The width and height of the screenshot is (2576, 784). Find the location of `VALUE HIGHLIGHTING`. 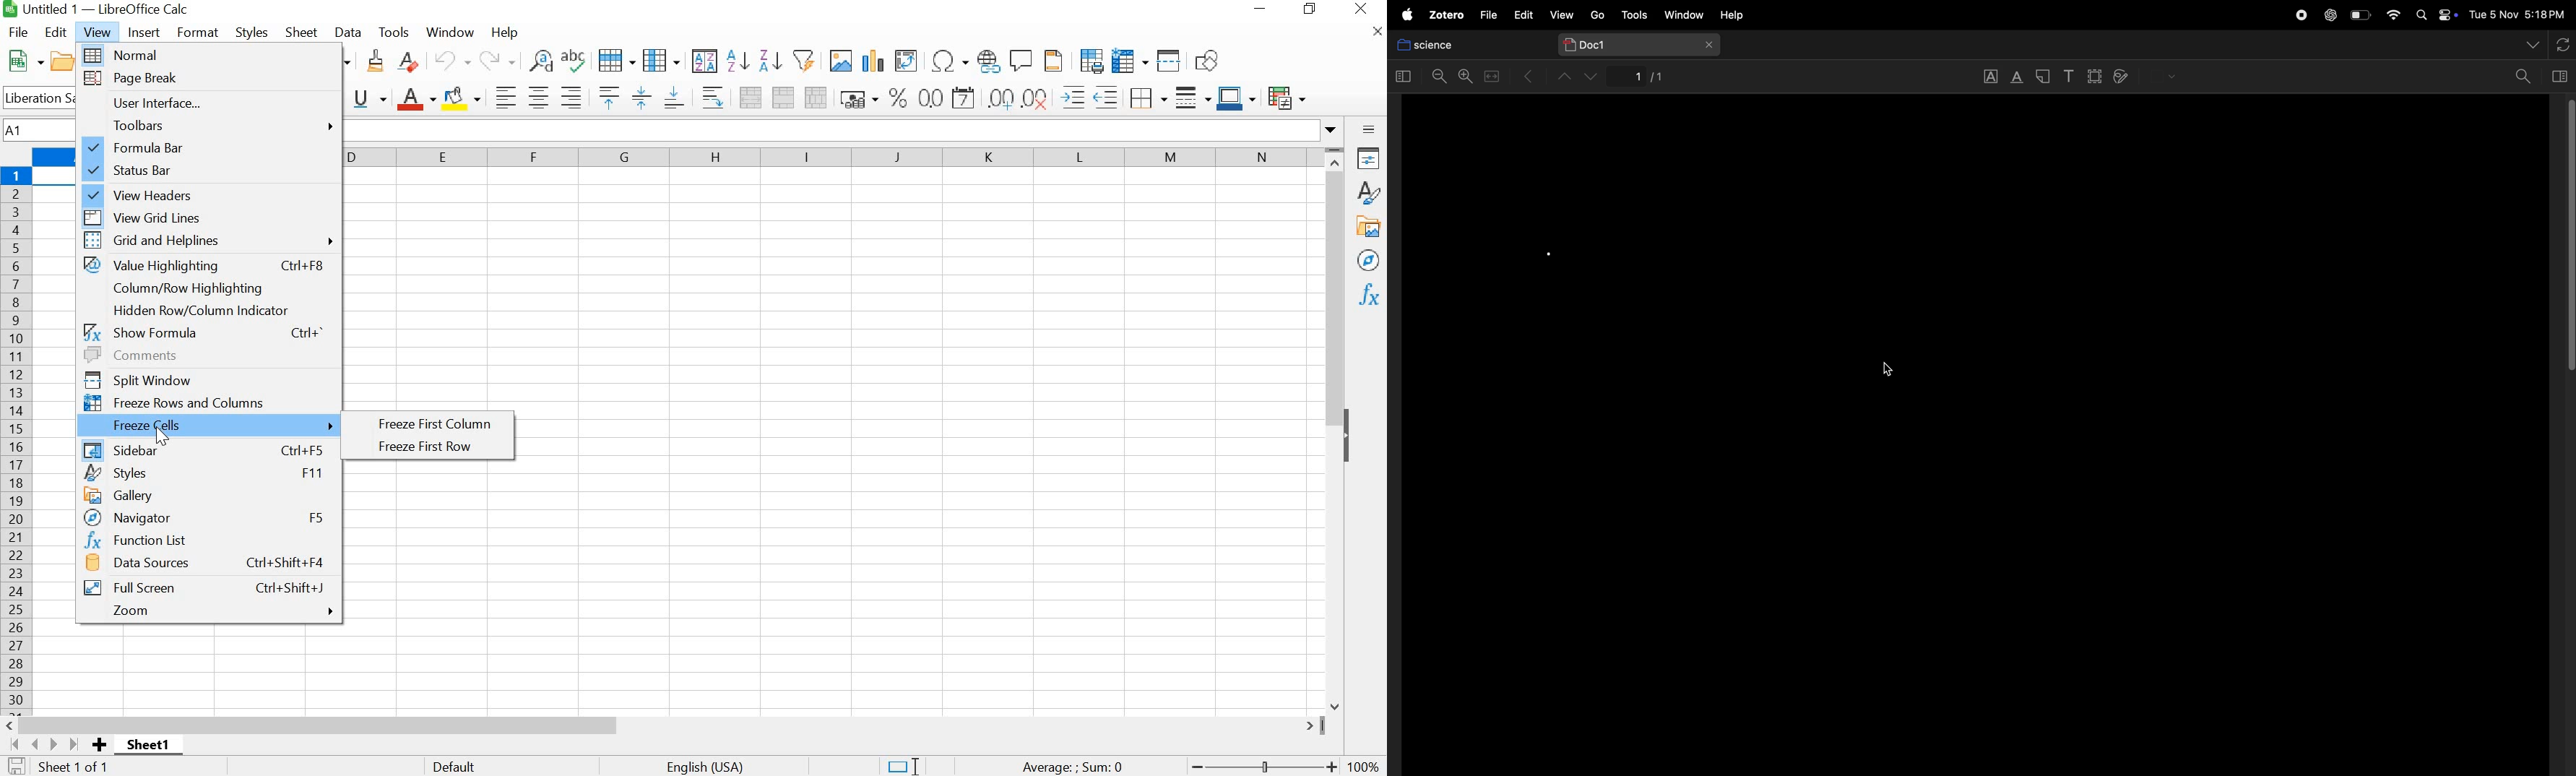

VALUE HIGHLIGHTING is located at coordinates (208, 266).